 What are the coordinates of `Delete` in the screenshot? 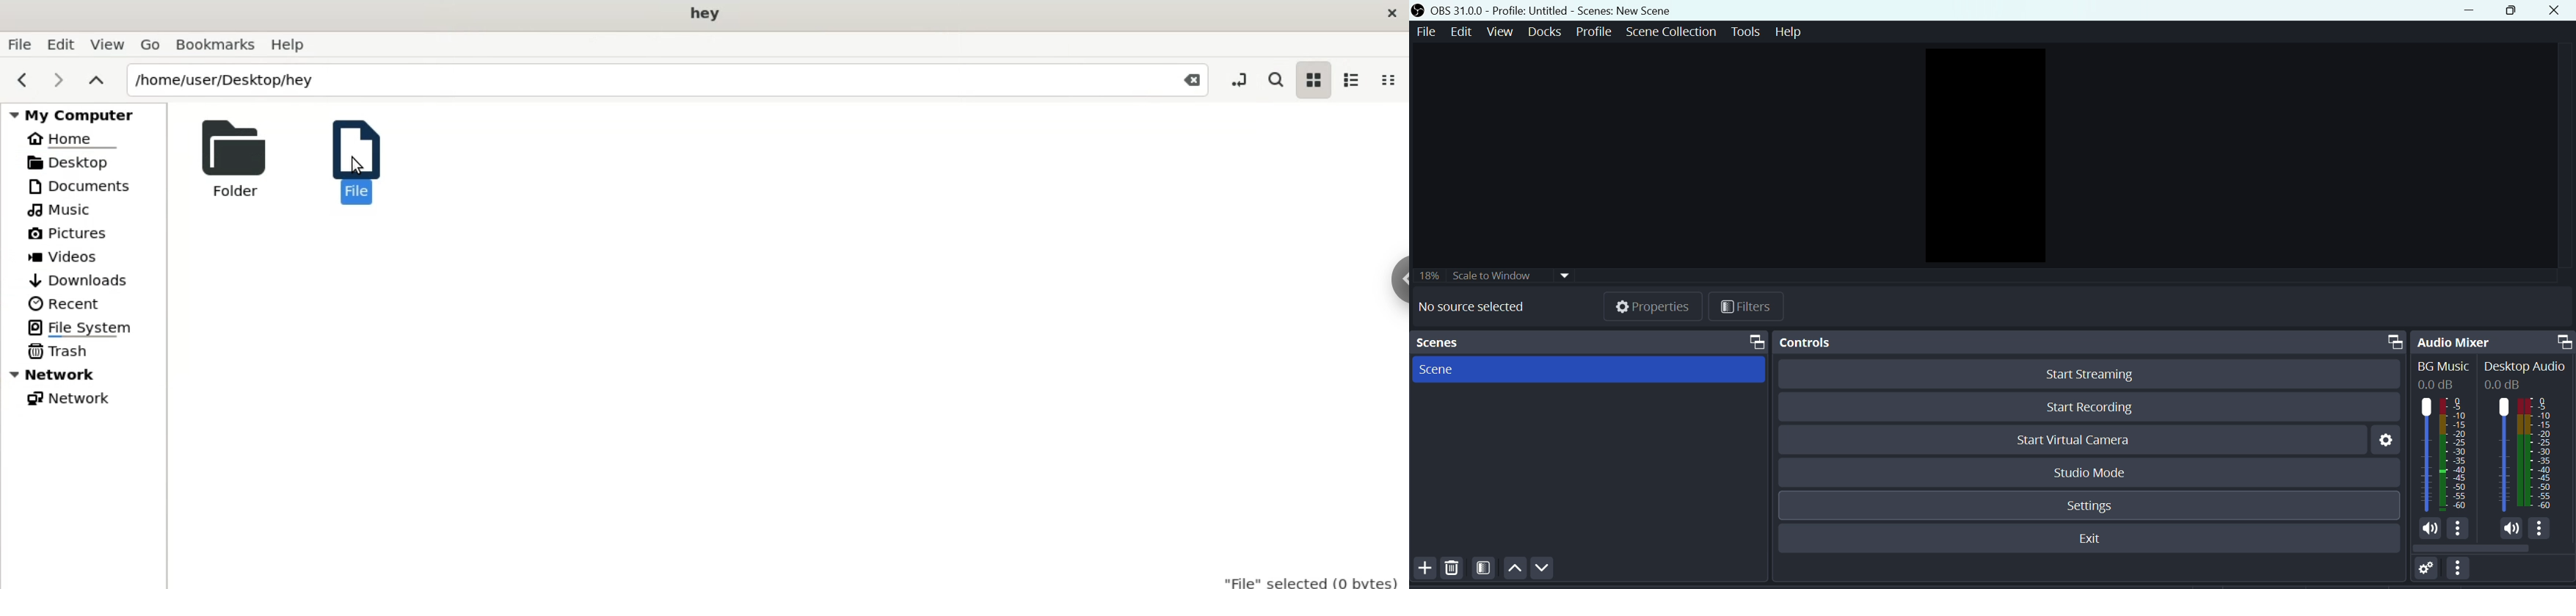 It's located at (1457, 573).